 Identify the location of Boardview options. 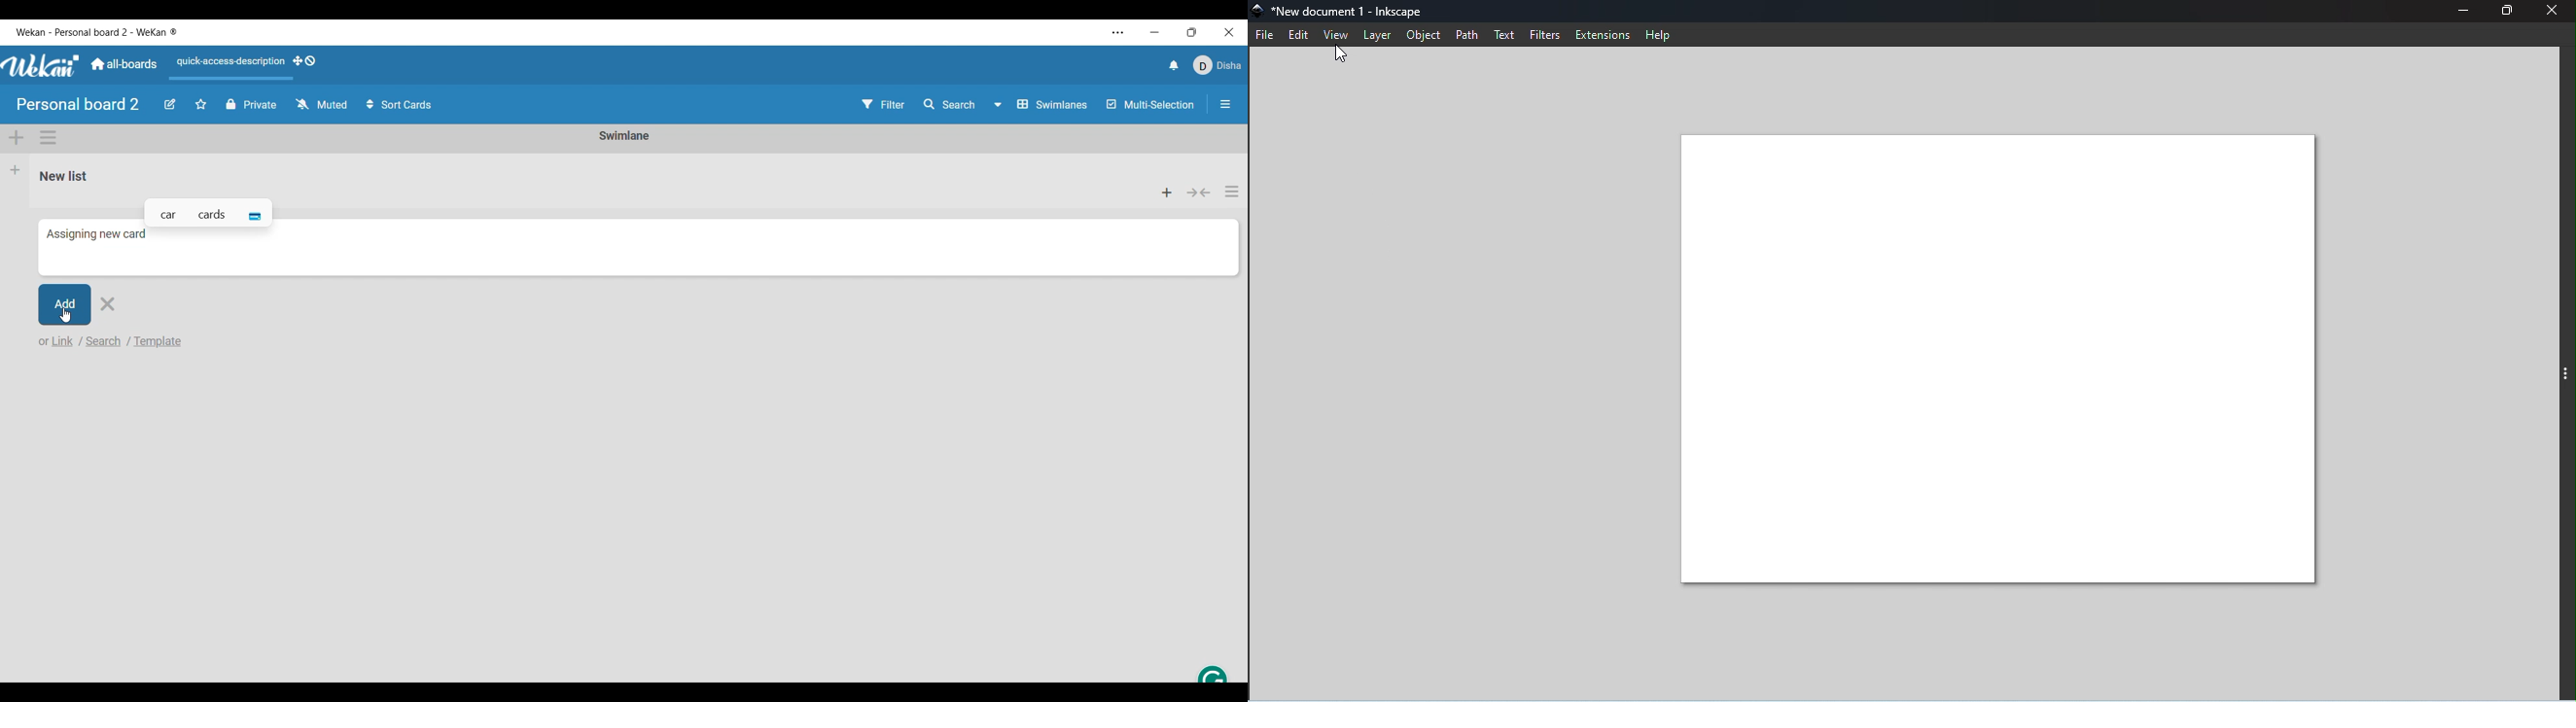
(1042, 105).